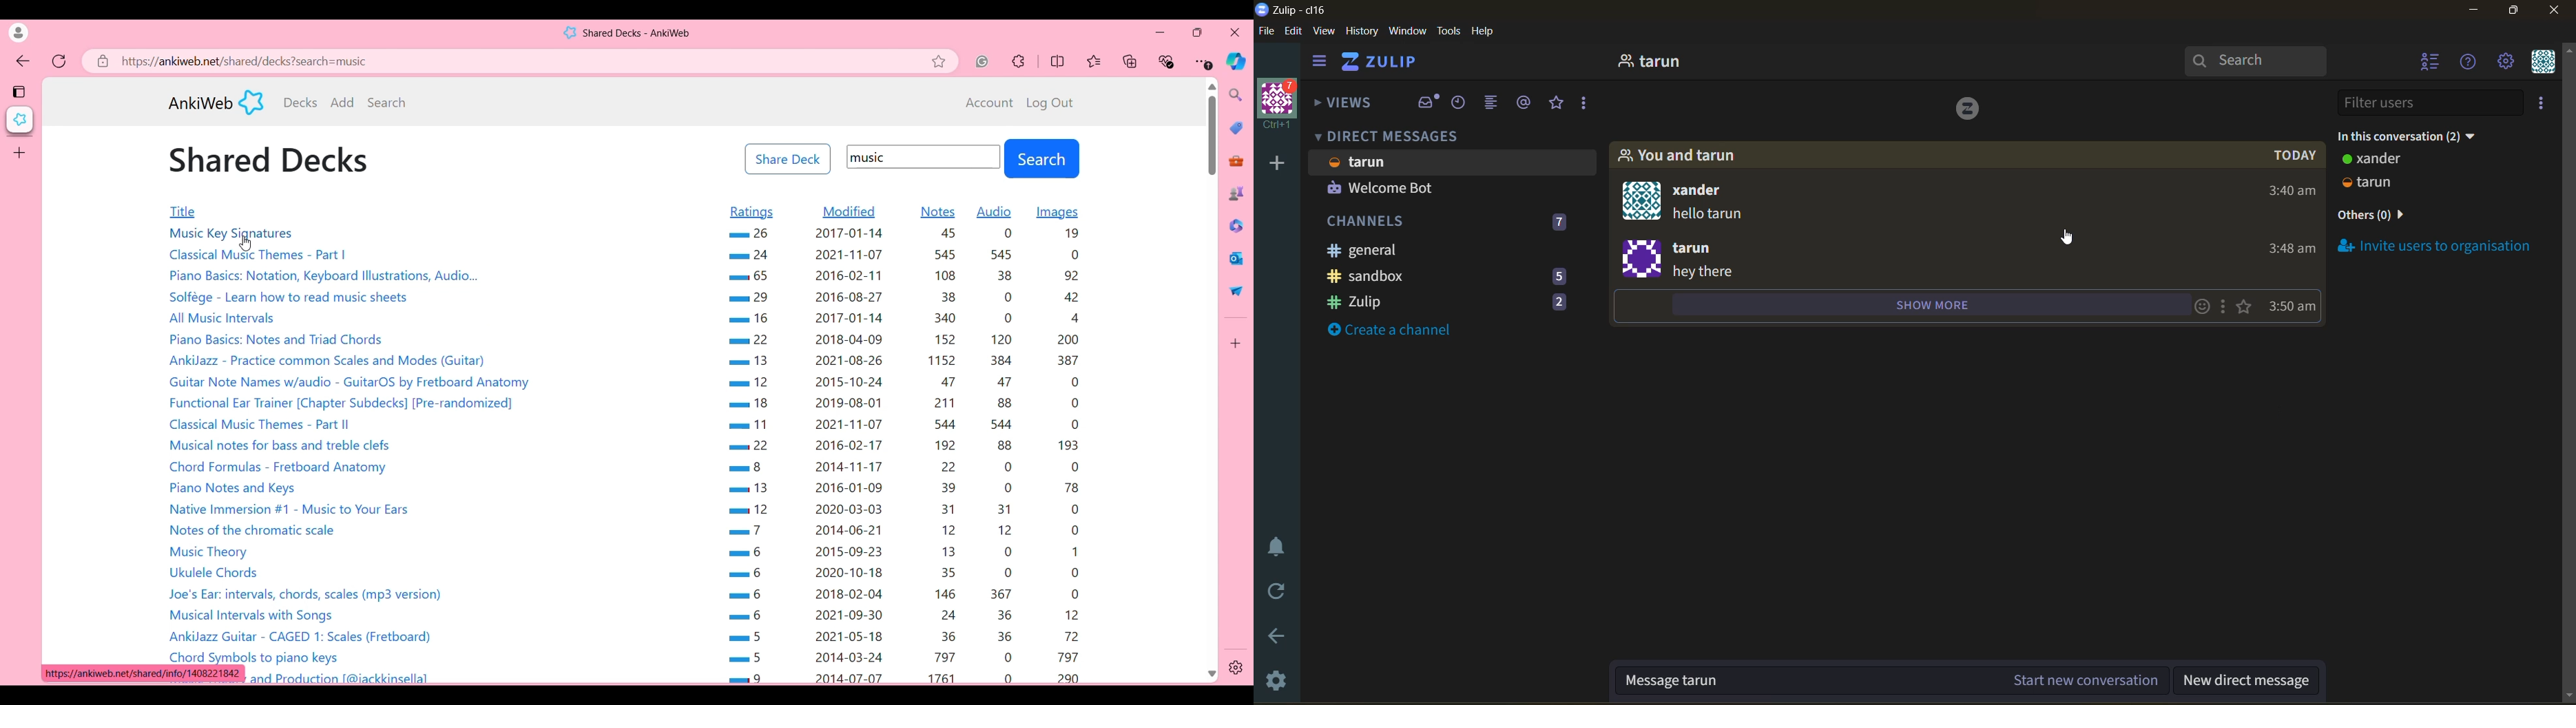 This screenshot has width=2576, height=728. Describe the element at coordinates (911, 278) in the screenshot. I see `— 65 2016-02-11 108 38 92` at that location.